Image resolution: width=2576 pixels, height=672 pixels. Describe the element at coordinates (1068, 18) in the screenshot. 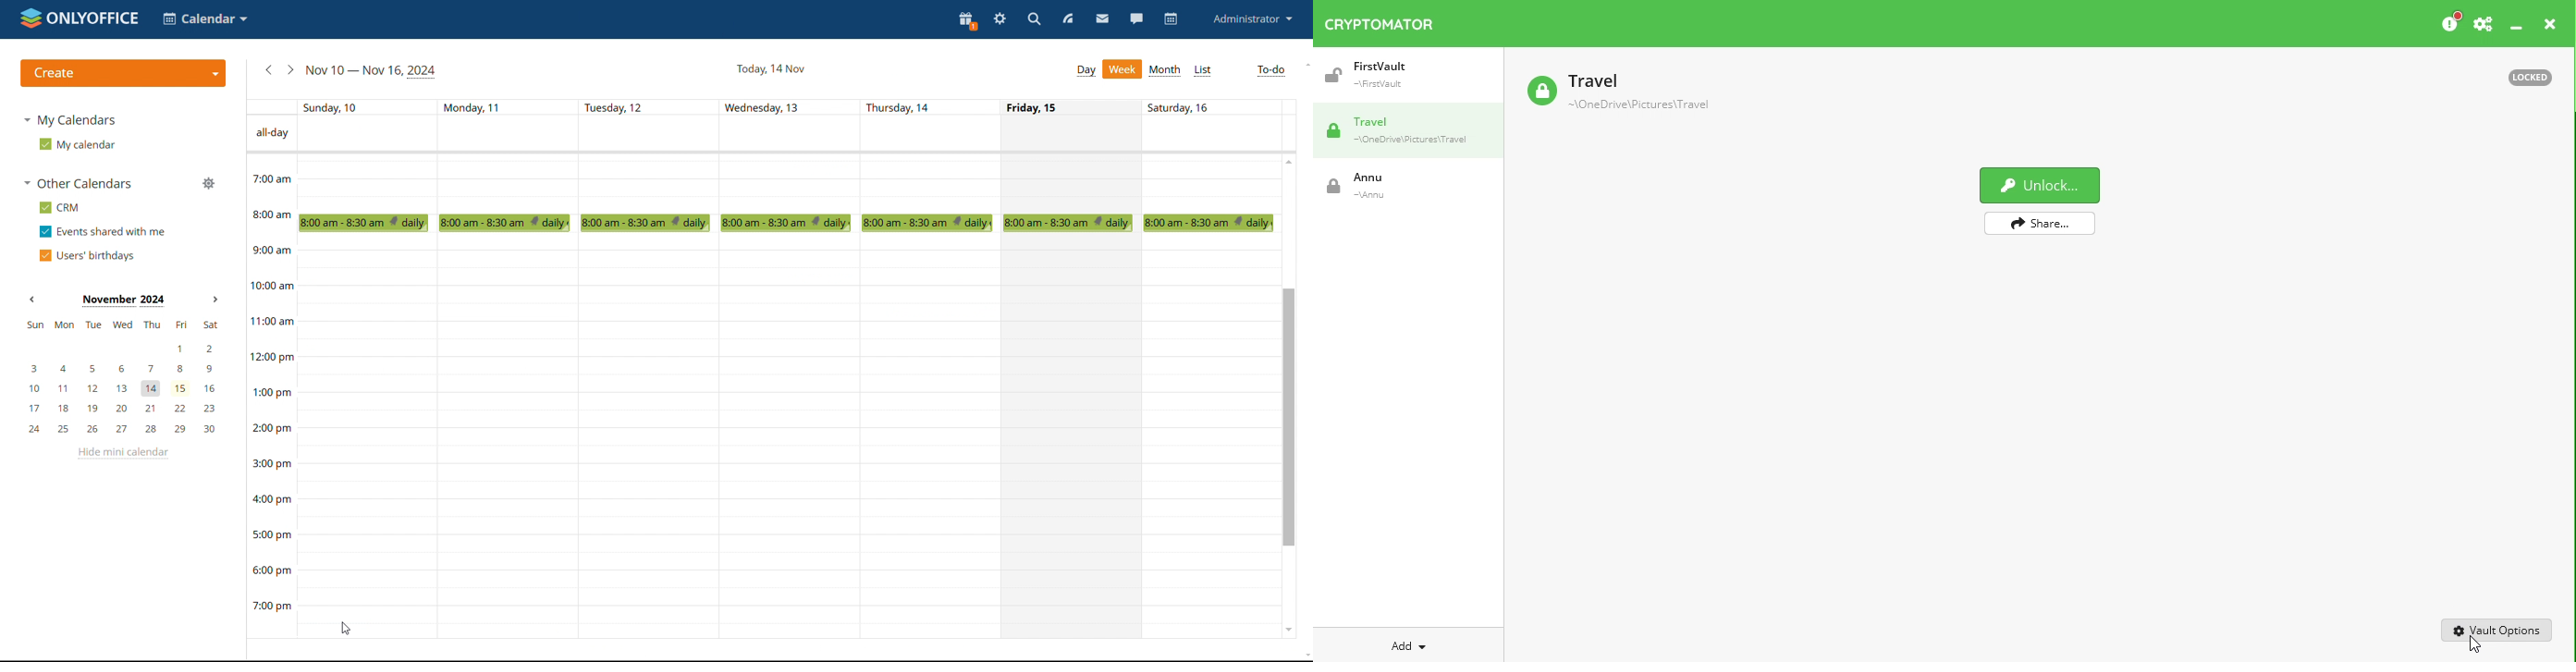

I see `feed` at that location.